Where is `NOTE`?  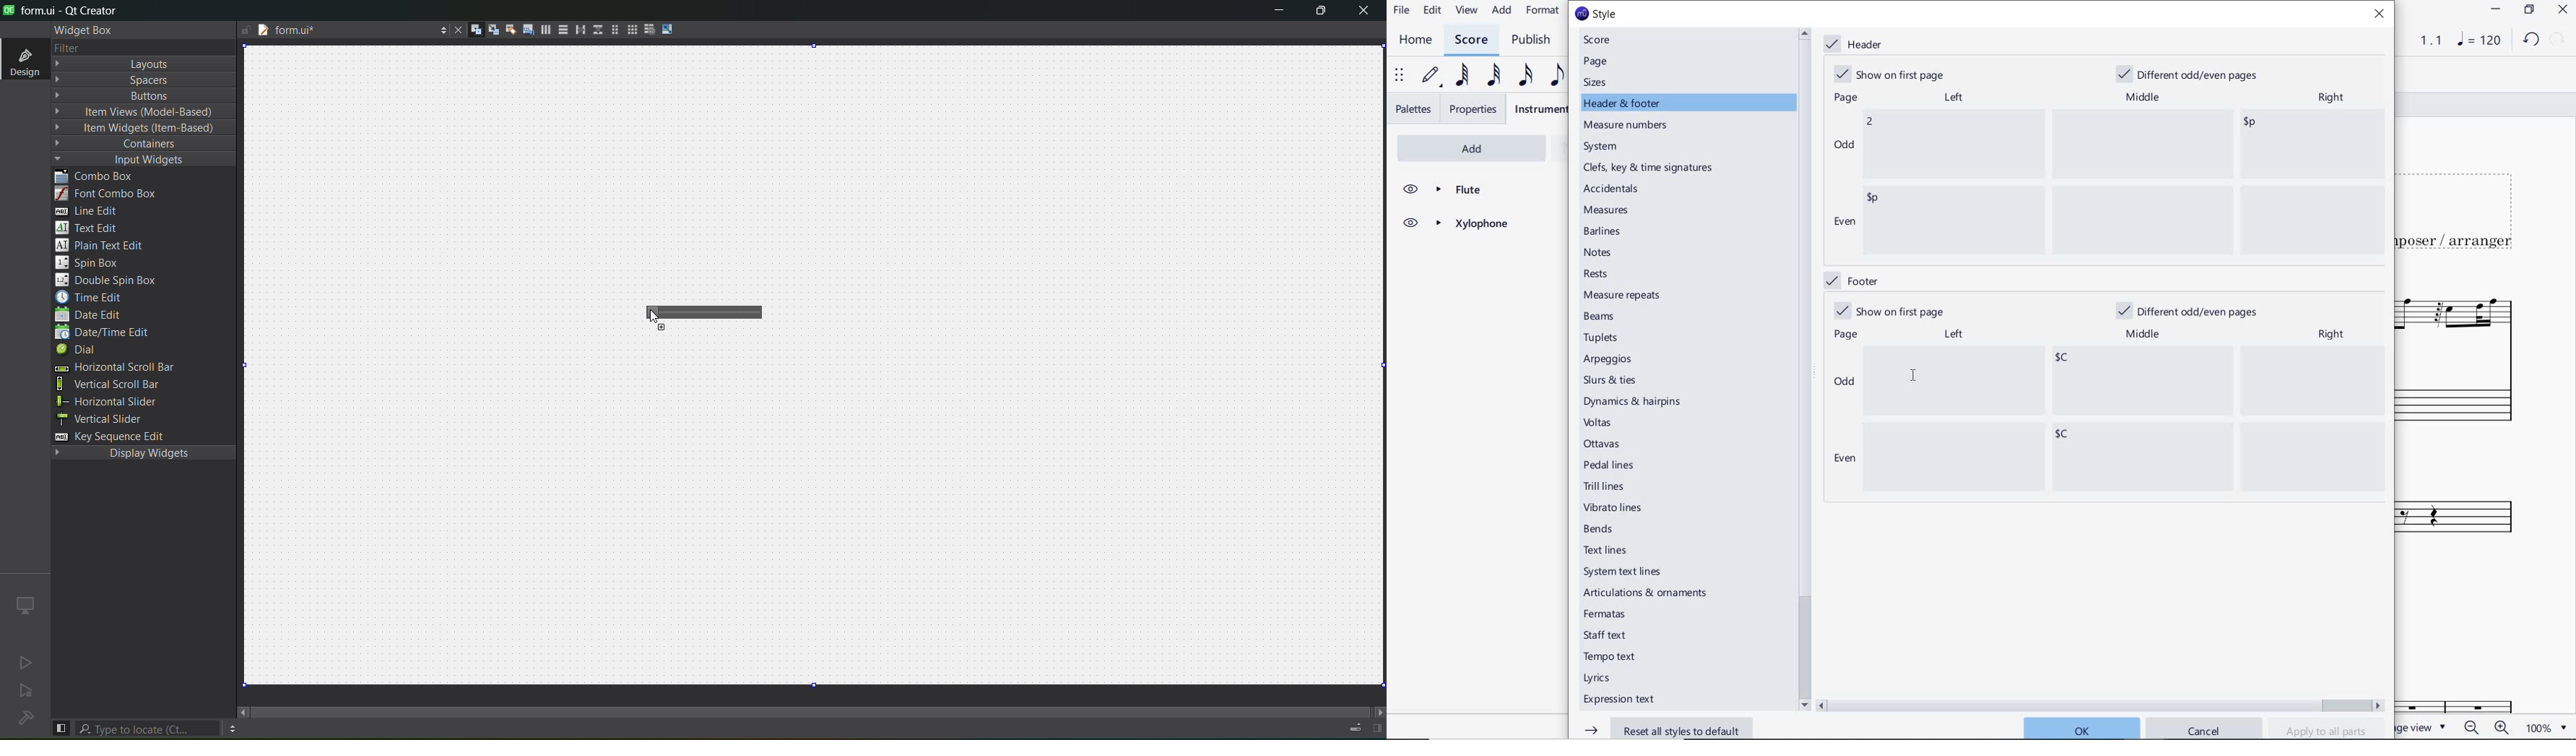 NOTE is located at coordinates (2478, 41).